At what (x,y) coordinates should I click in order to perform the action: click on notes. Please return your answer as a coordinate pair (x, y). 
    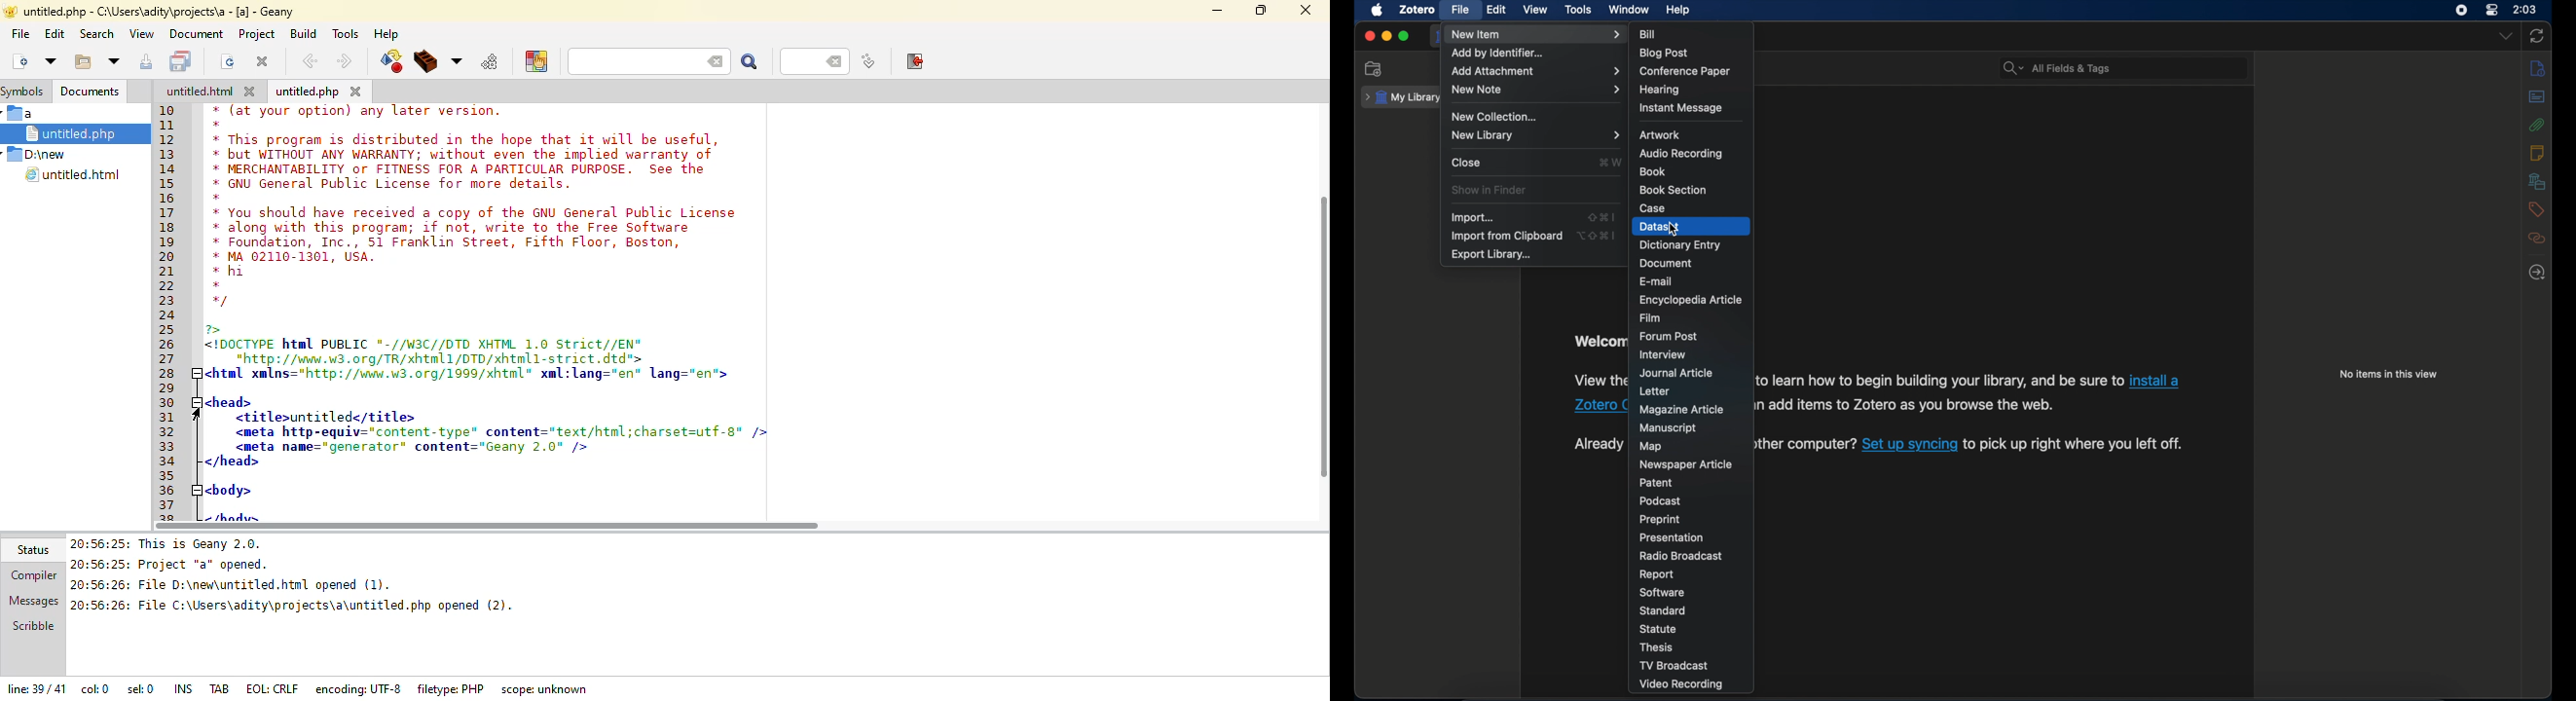
    Looking at the image, I should click on (2536, 153).